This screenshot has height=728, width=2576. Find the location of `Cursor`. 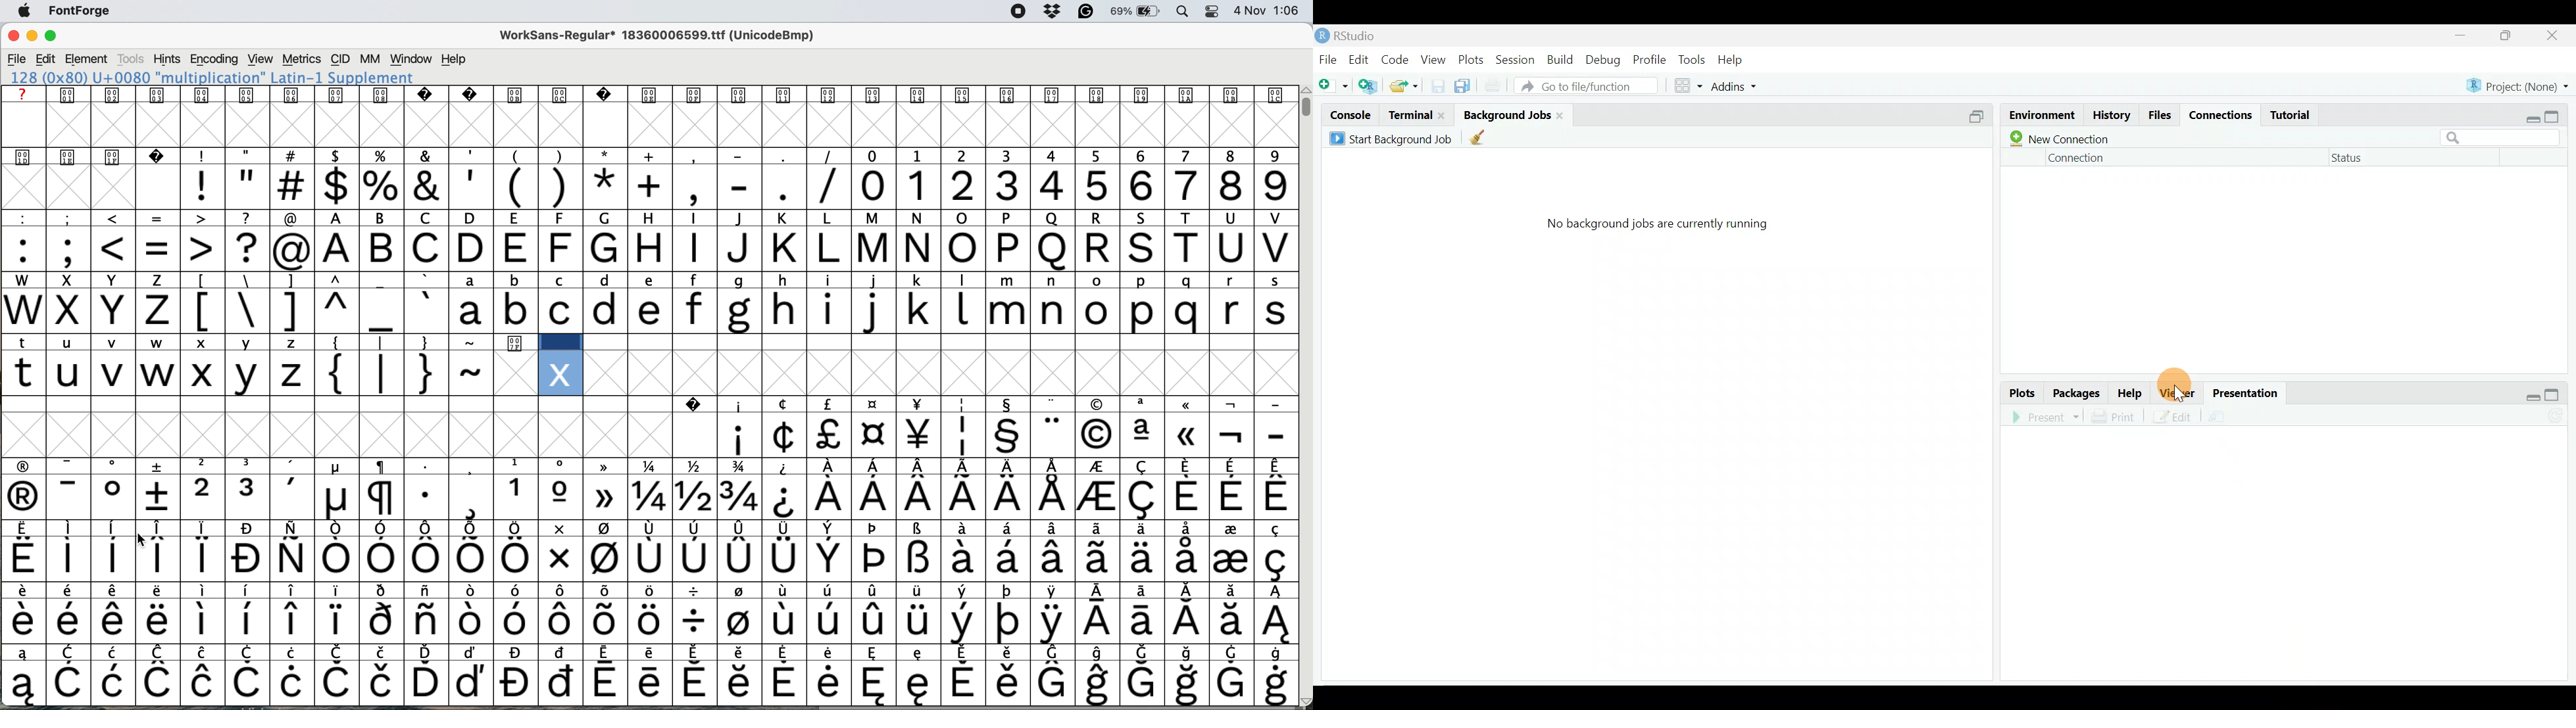

Cursor is located at coordinates (2179, 385).